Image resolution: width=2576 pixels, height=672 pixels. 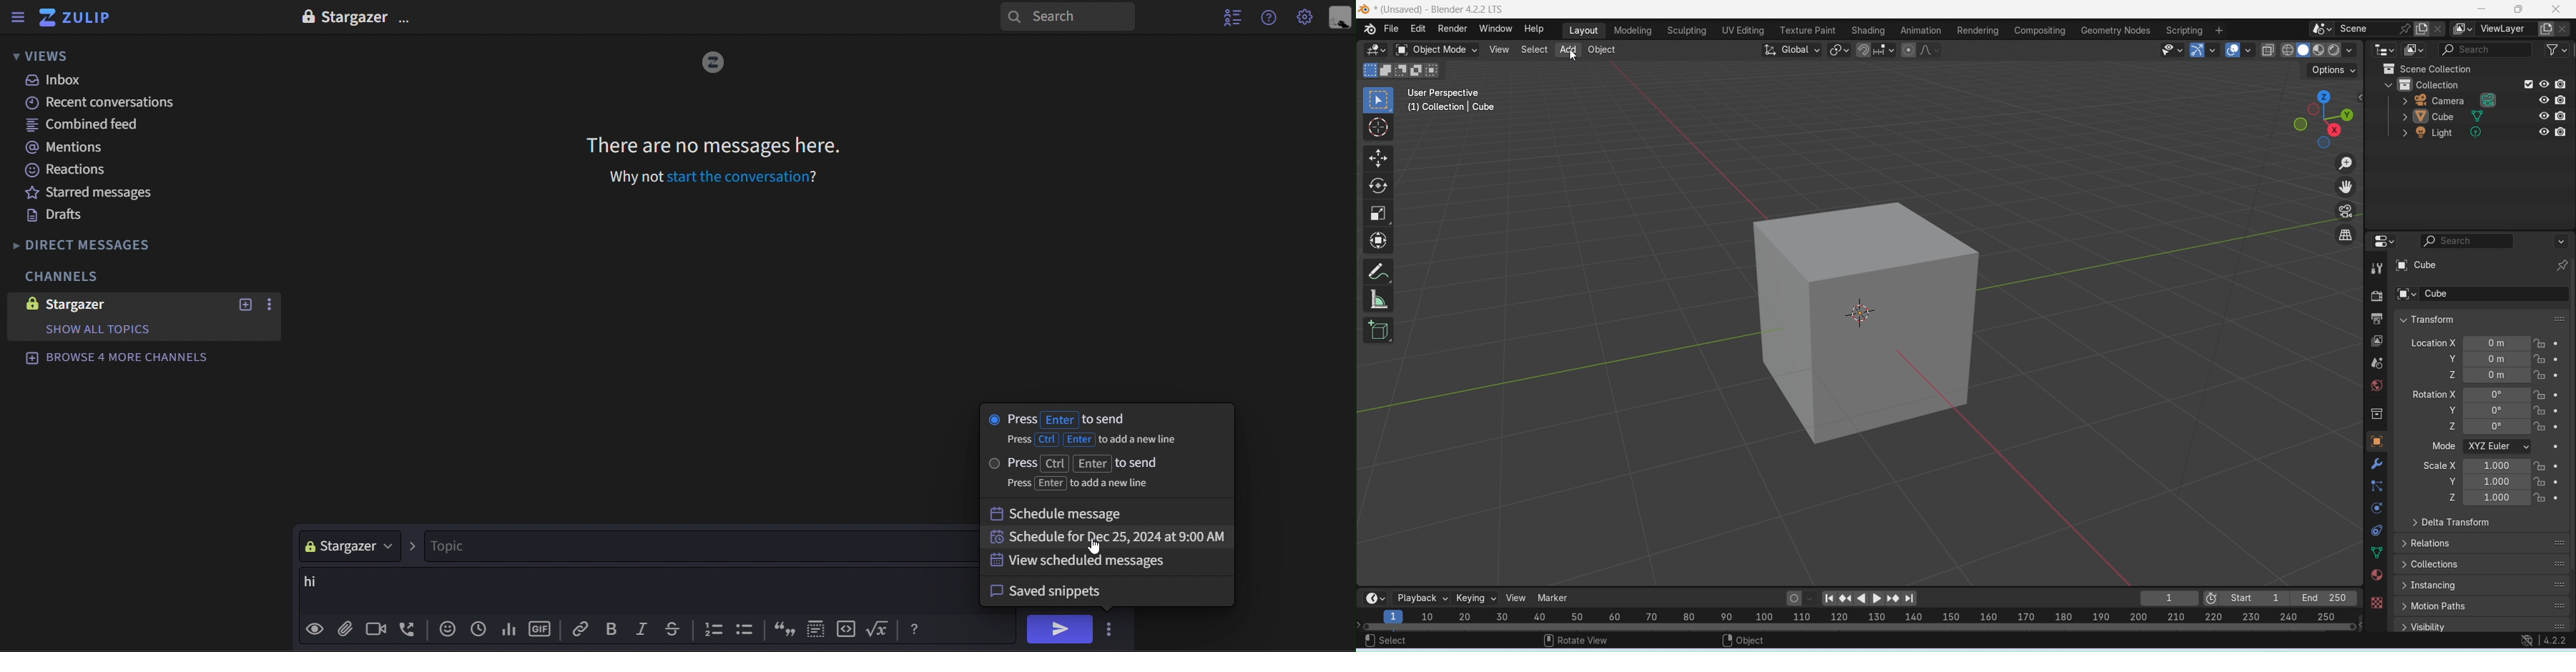 I want to click on option, so click(x=2464, y=29).